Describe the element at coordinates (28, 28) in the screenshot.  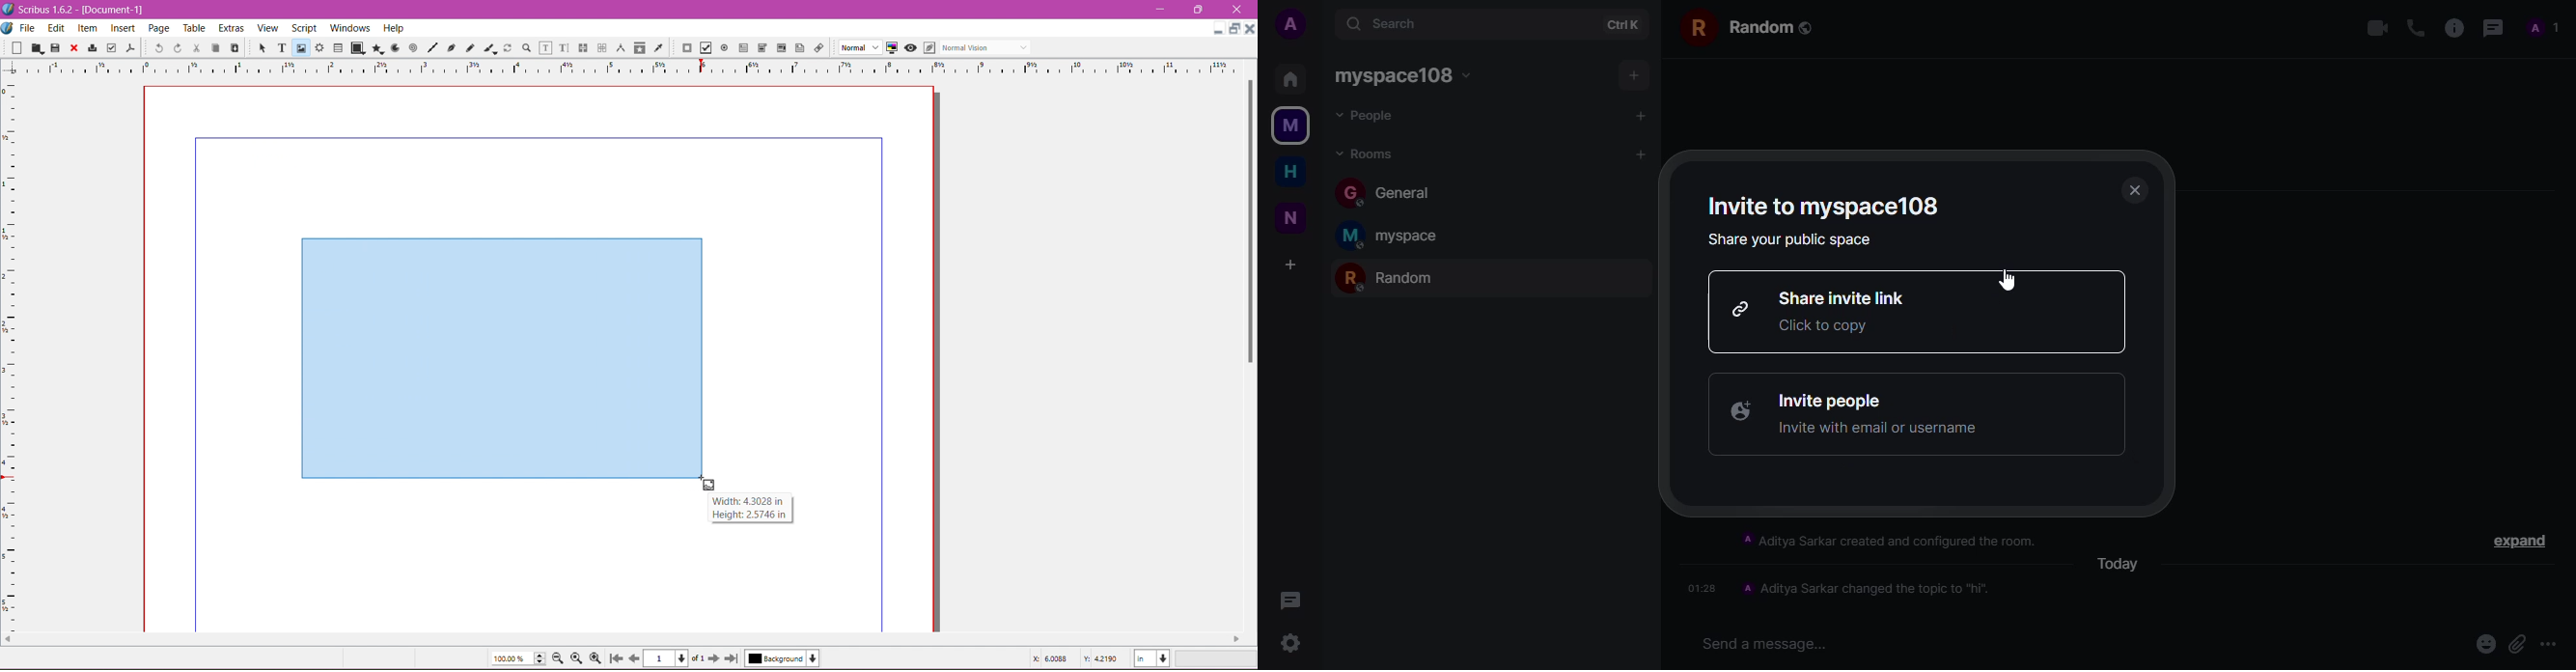
I see `File` at that location.